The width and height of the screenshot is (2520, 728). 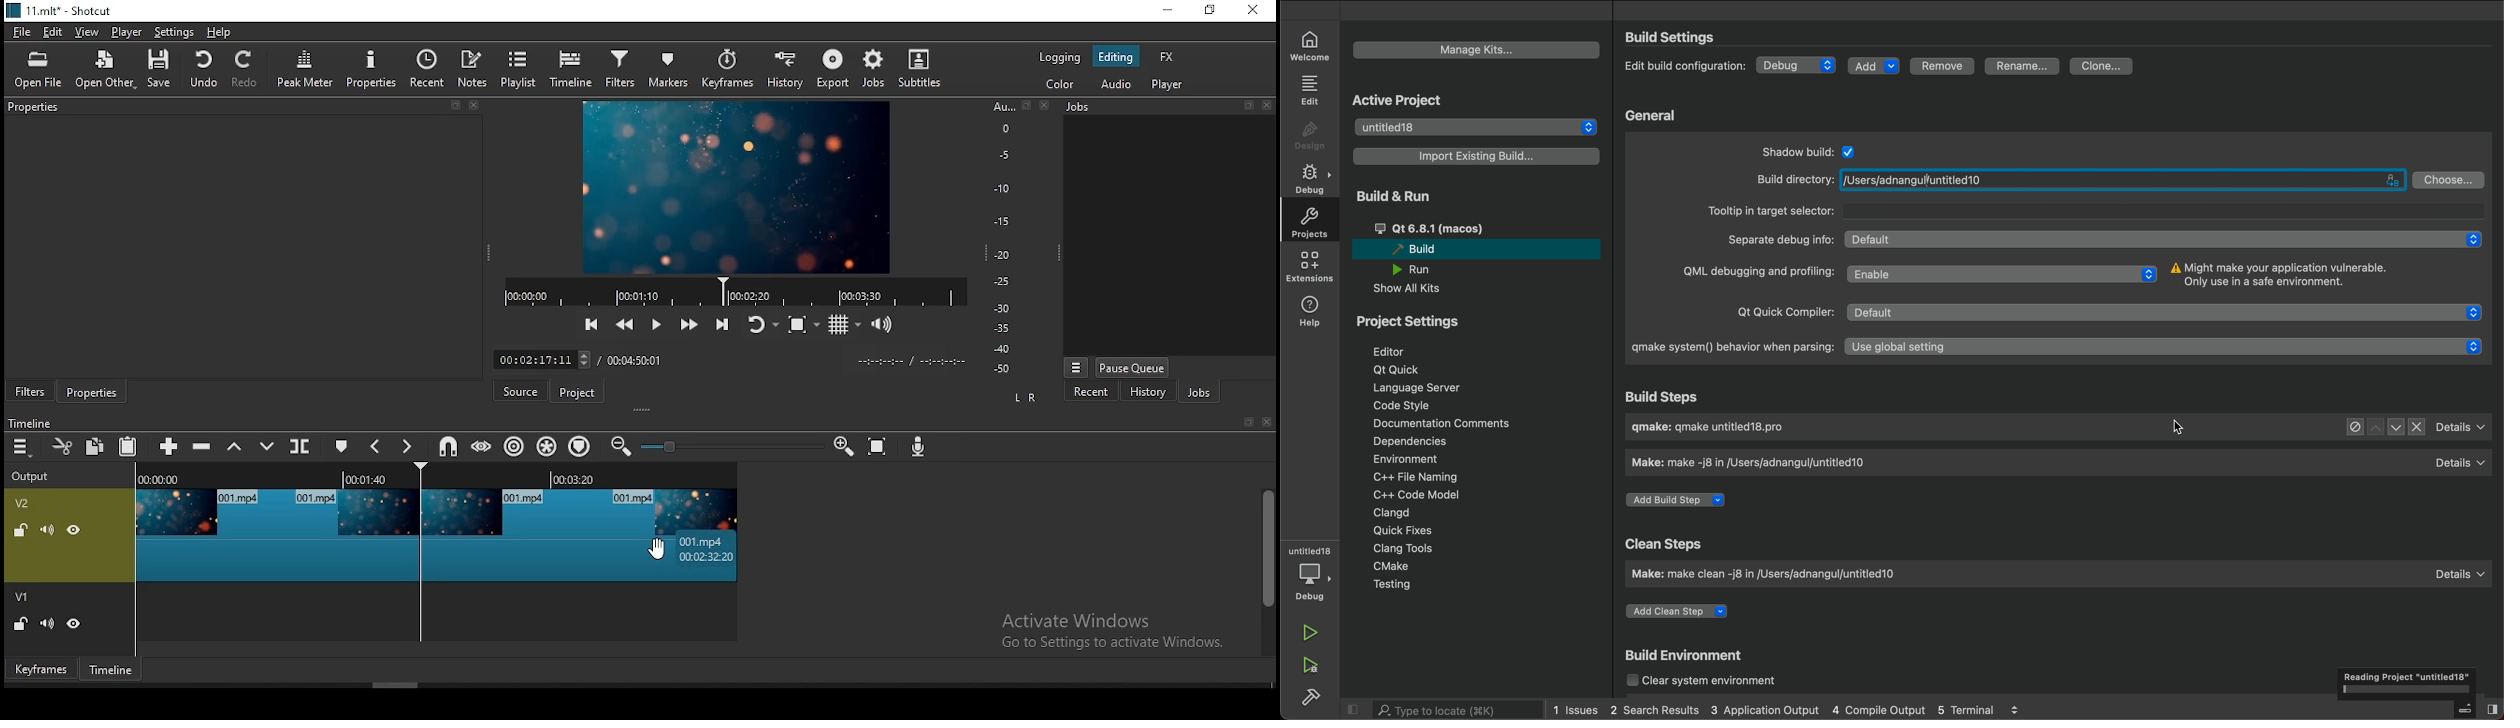 What do you see at coordinates (1199, 392) in the screenshot?
I see `jobs` at bounding box center [1199, 392].